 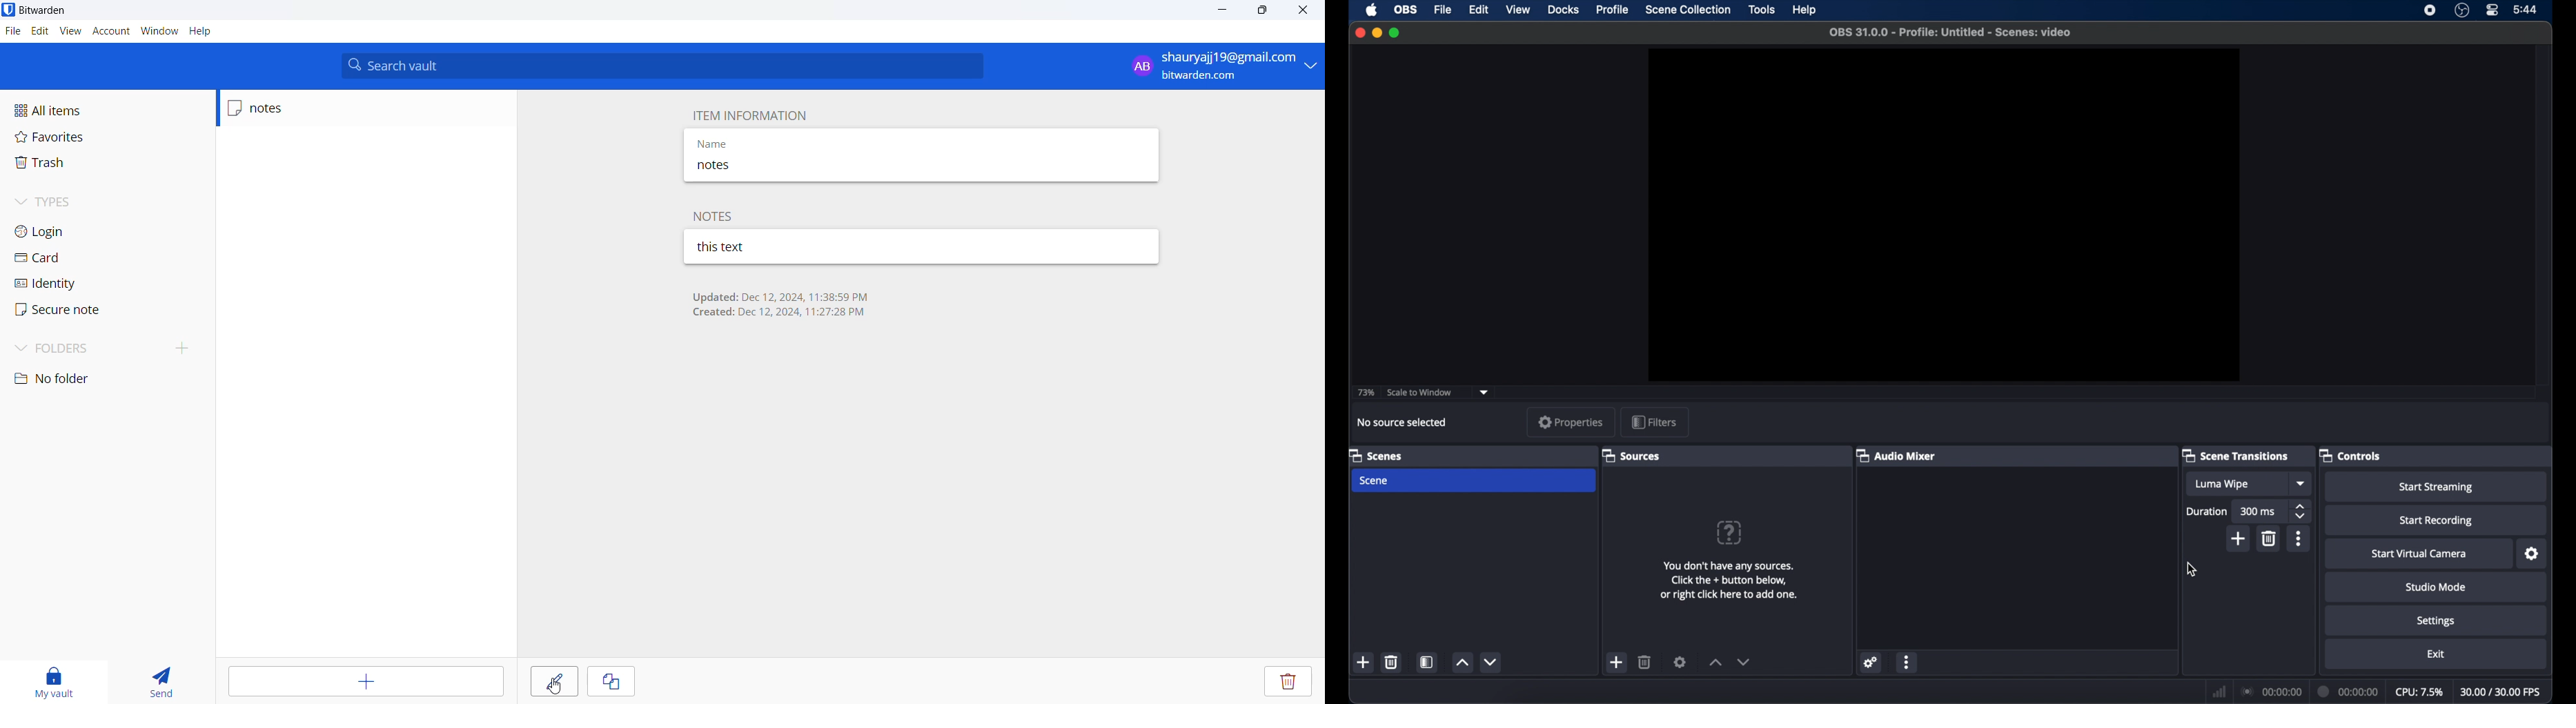 I want to click on files, so click(x=12, y=30).